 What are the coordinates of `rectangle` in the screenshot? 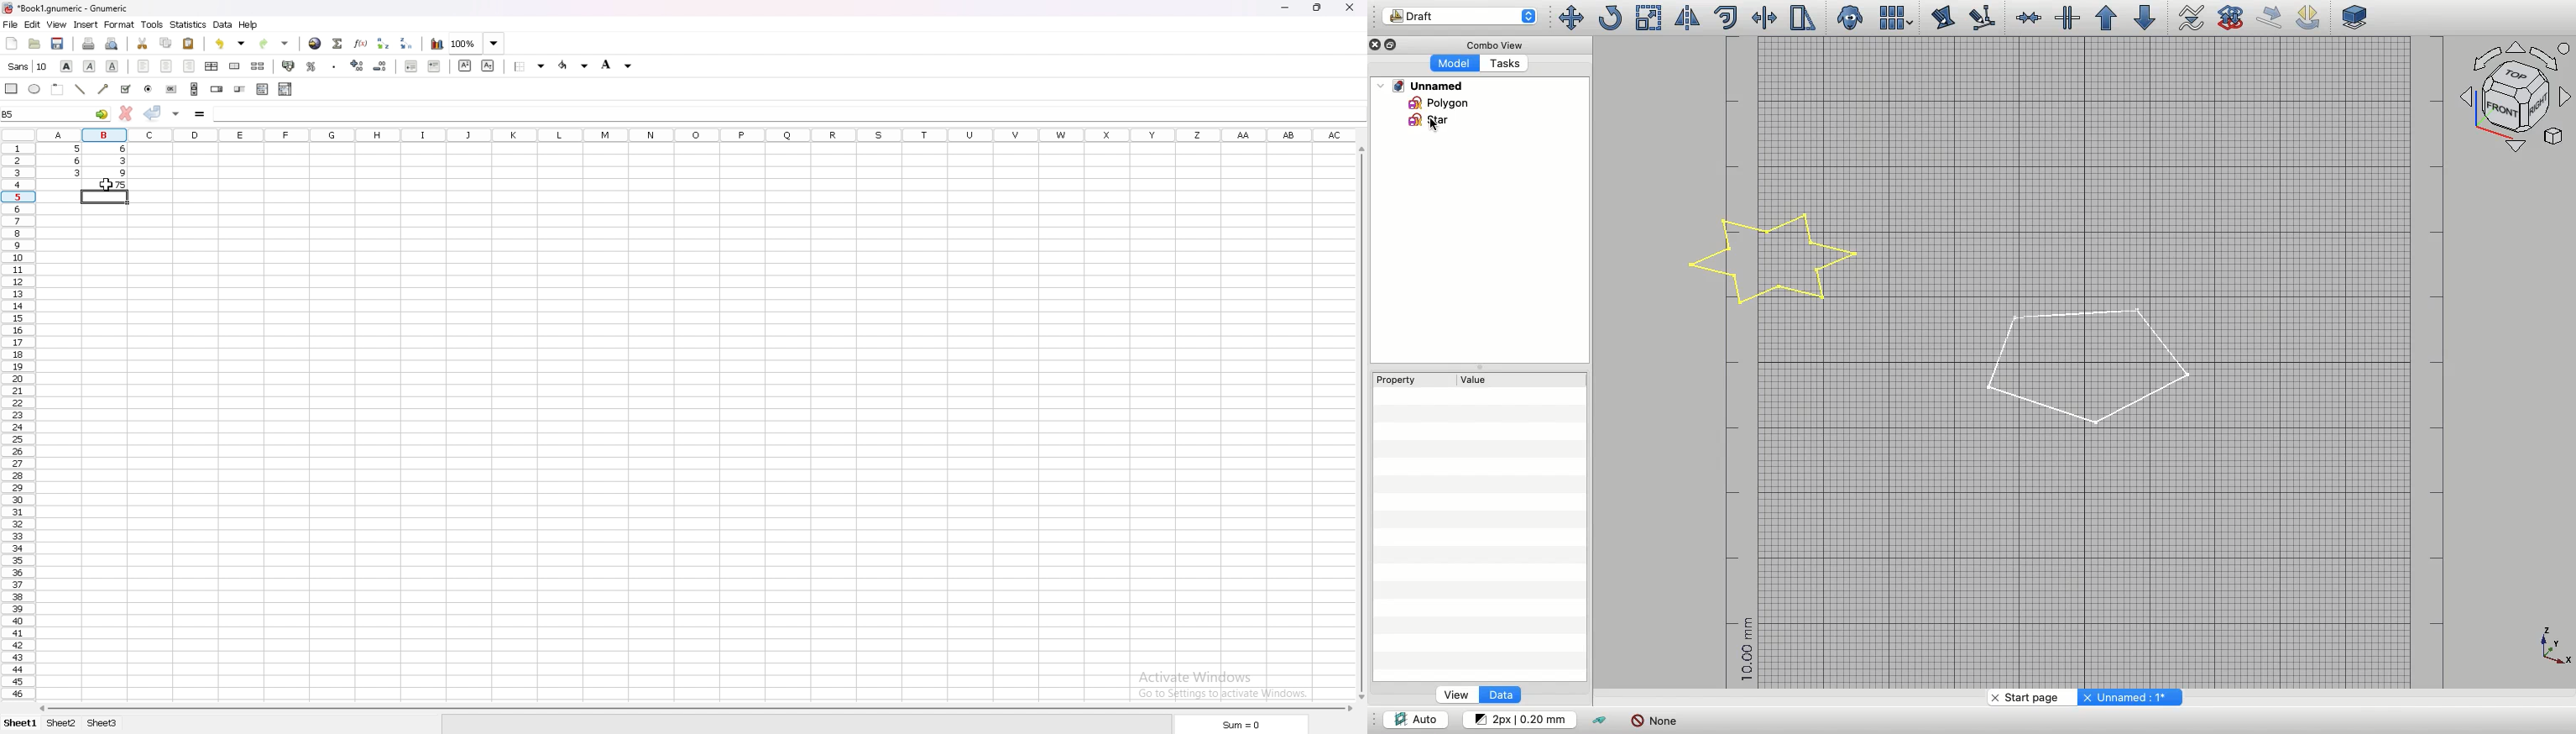 It's located at (11, 88).